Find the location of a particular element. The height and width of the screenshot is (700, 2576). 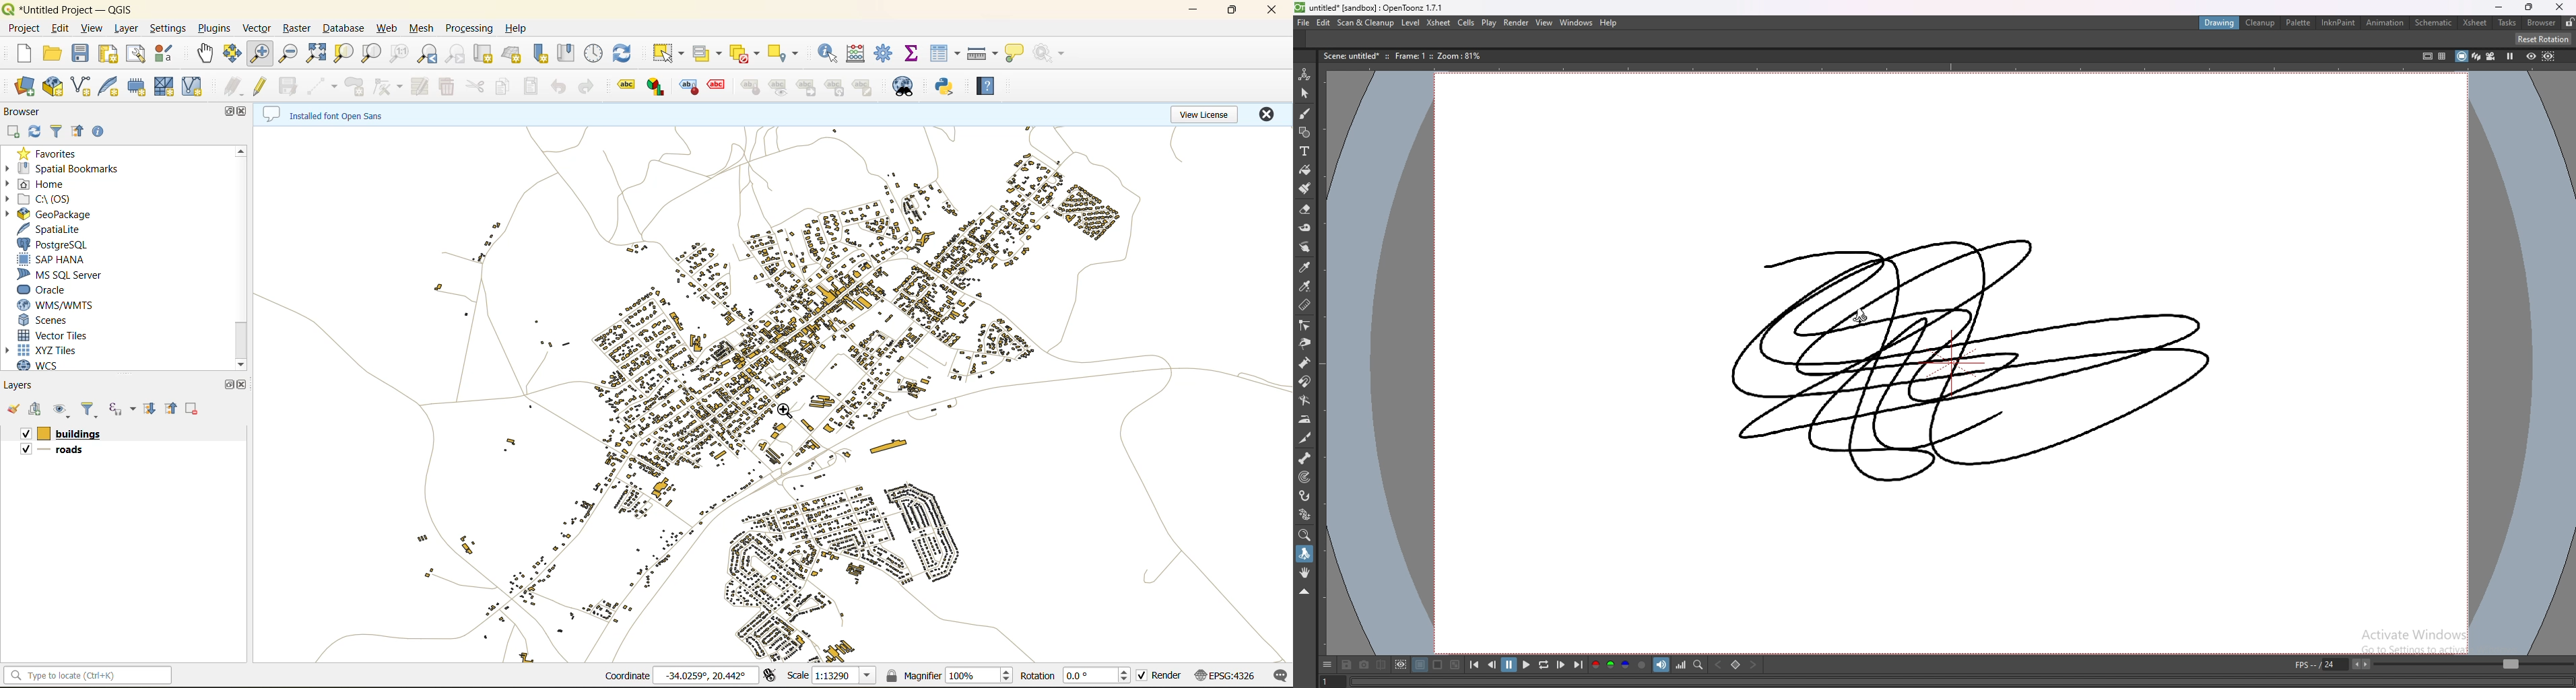

compare to snapshot is located at coordinates (1382, 665).